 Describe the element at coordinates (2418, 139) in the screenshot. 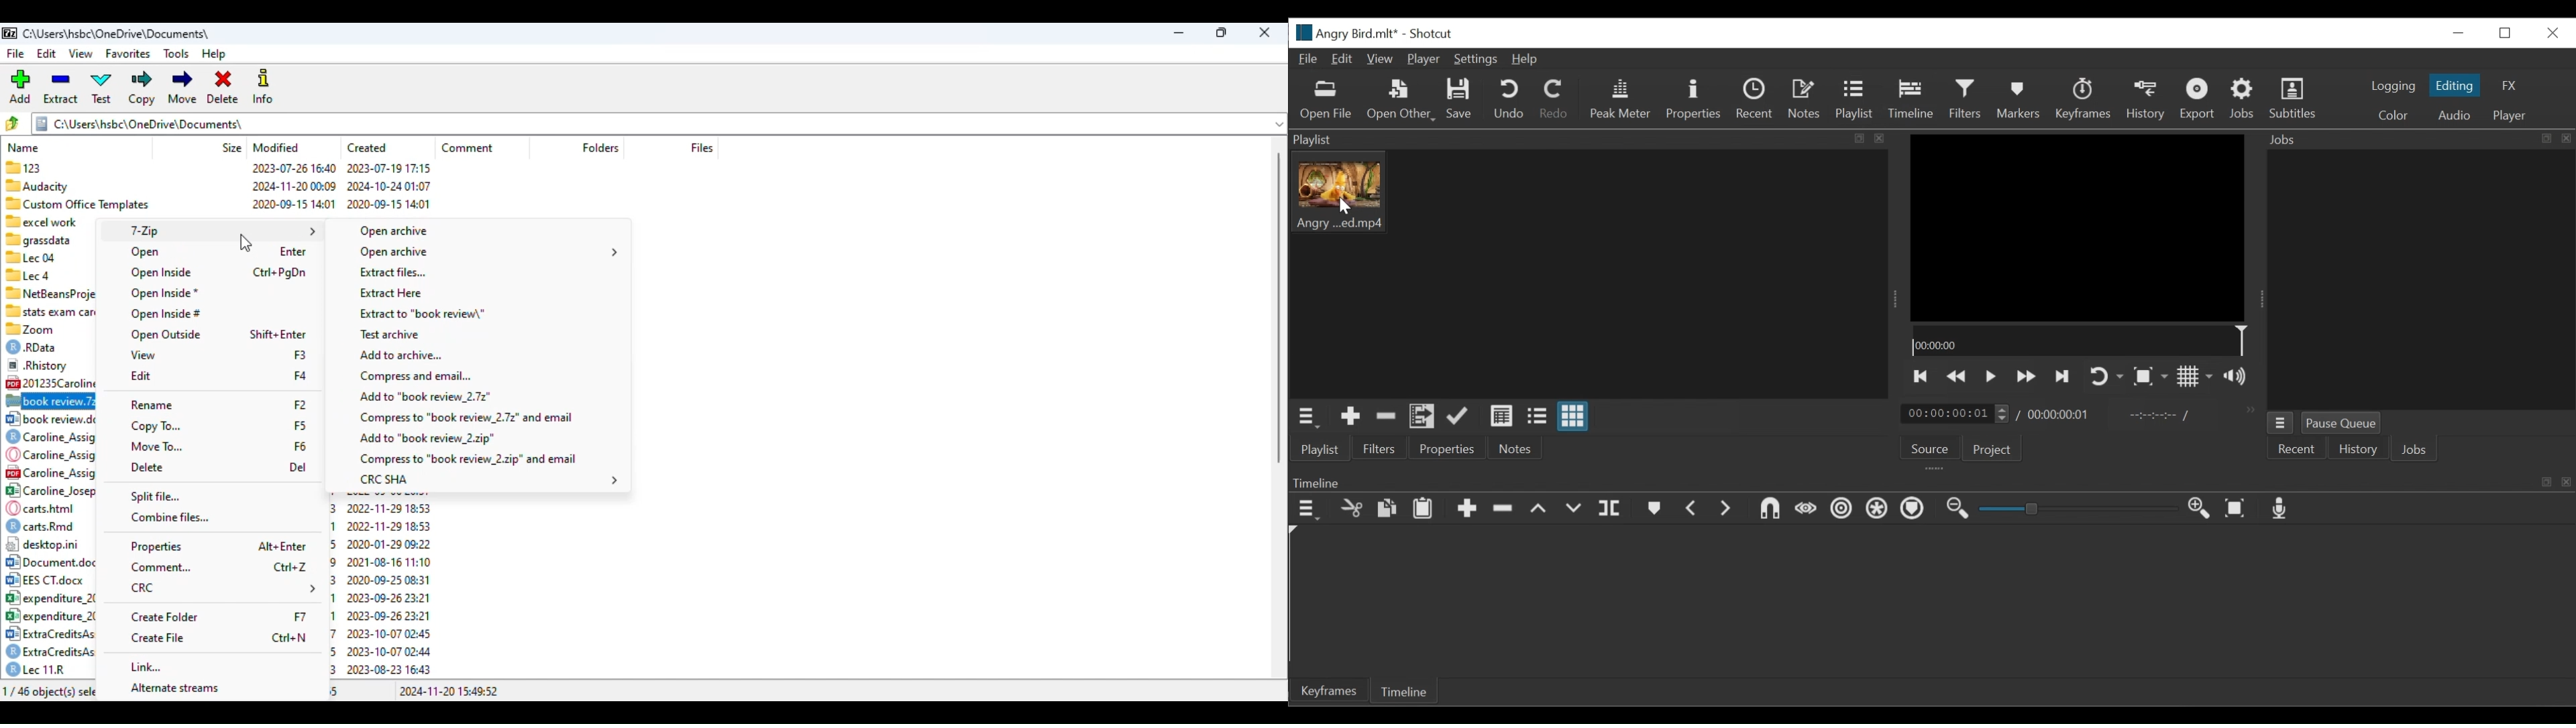

I see `Jobs Panel` at that location.